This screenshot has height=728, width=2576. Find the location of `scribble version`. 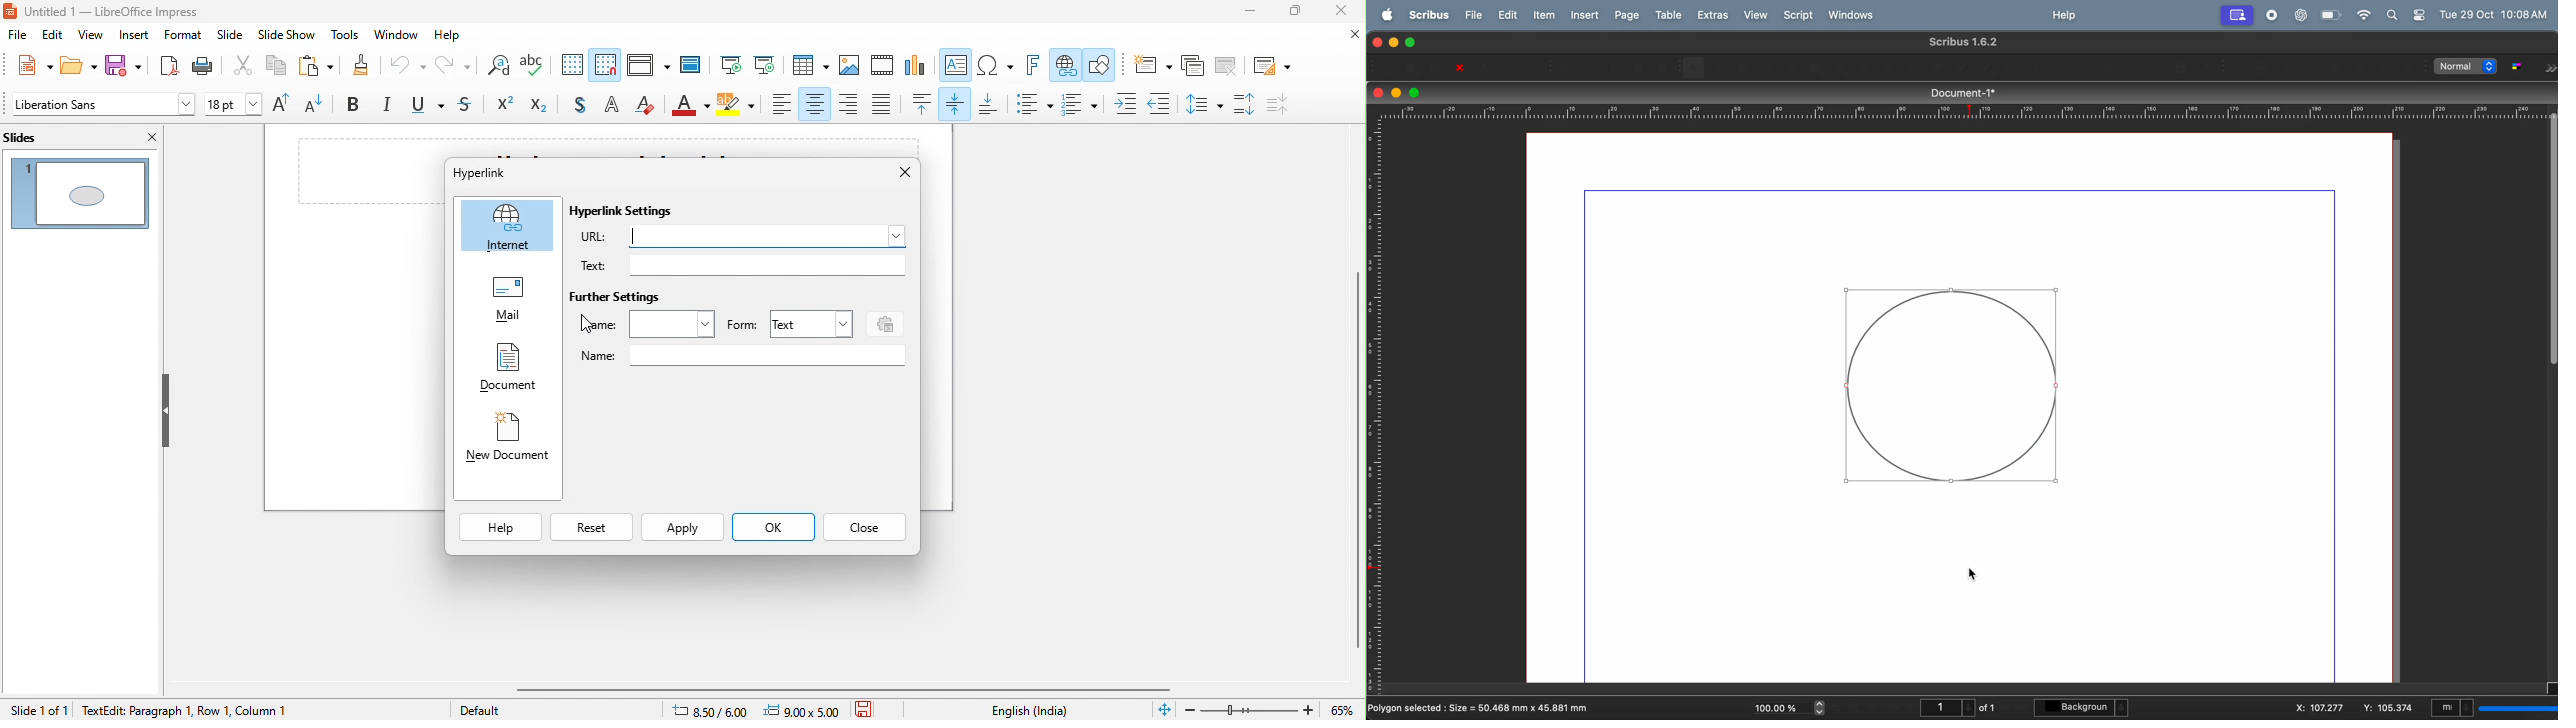

scribble version is located at coordinates (1962, 42).